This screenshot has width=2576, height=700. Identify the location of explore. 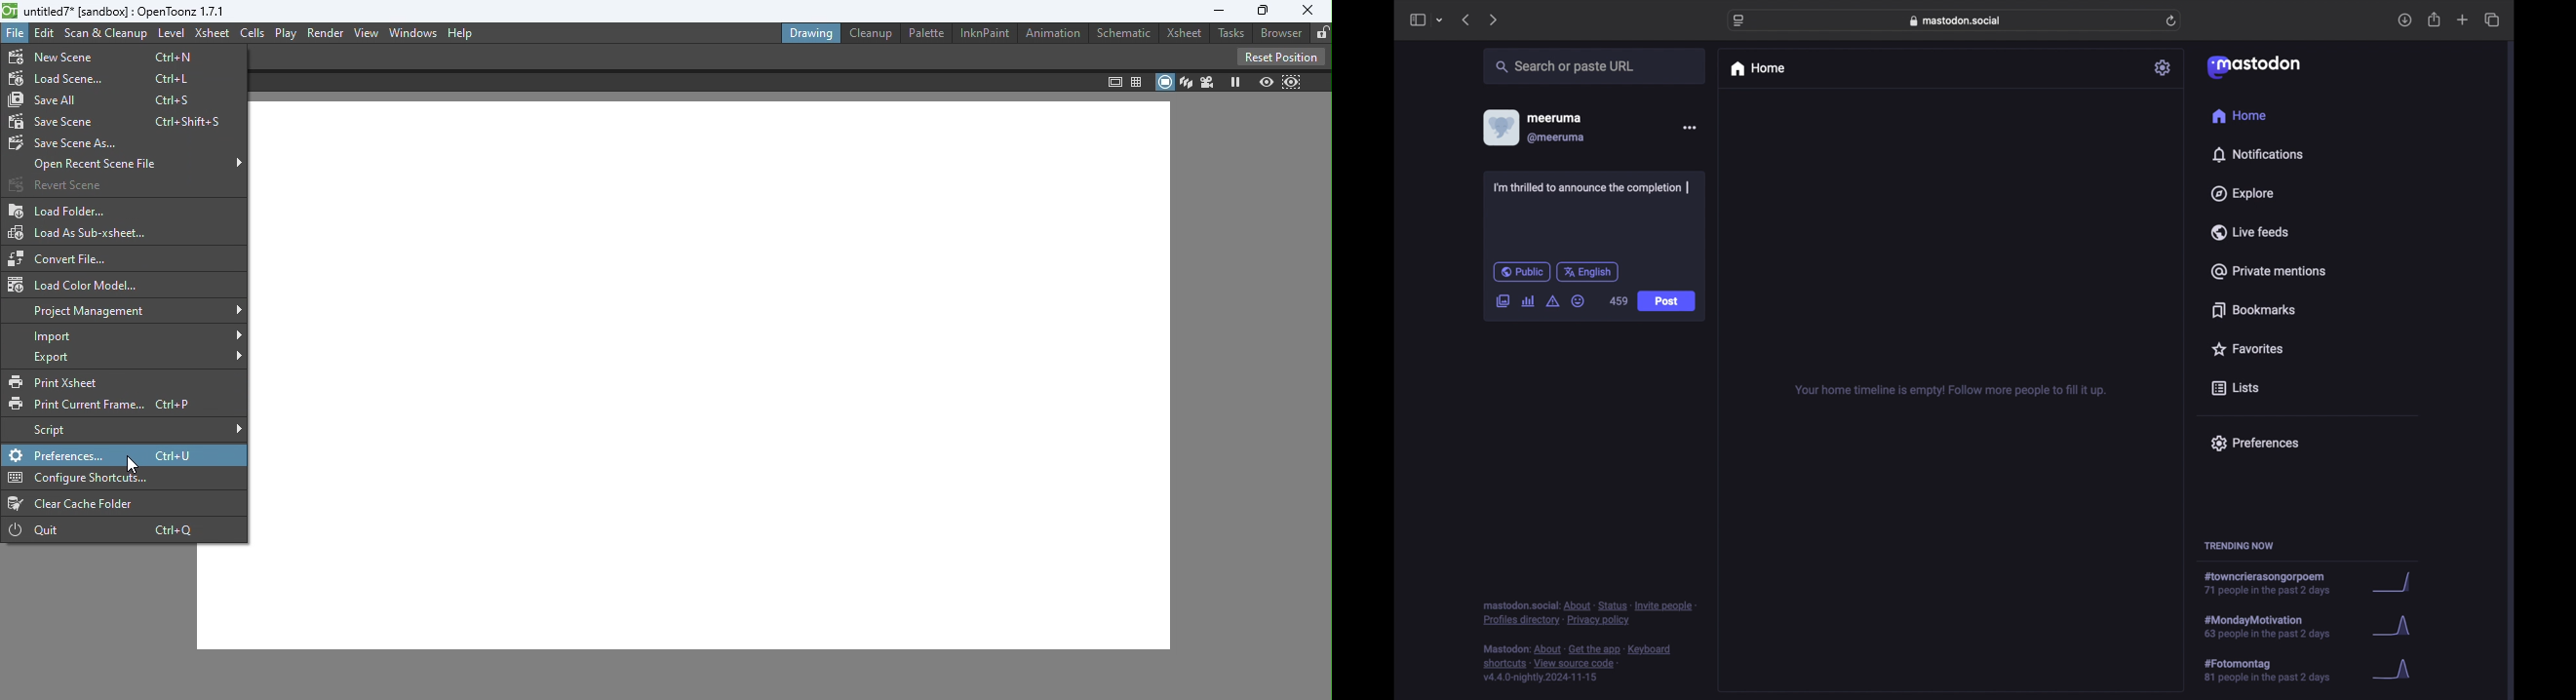
(2243, 194).